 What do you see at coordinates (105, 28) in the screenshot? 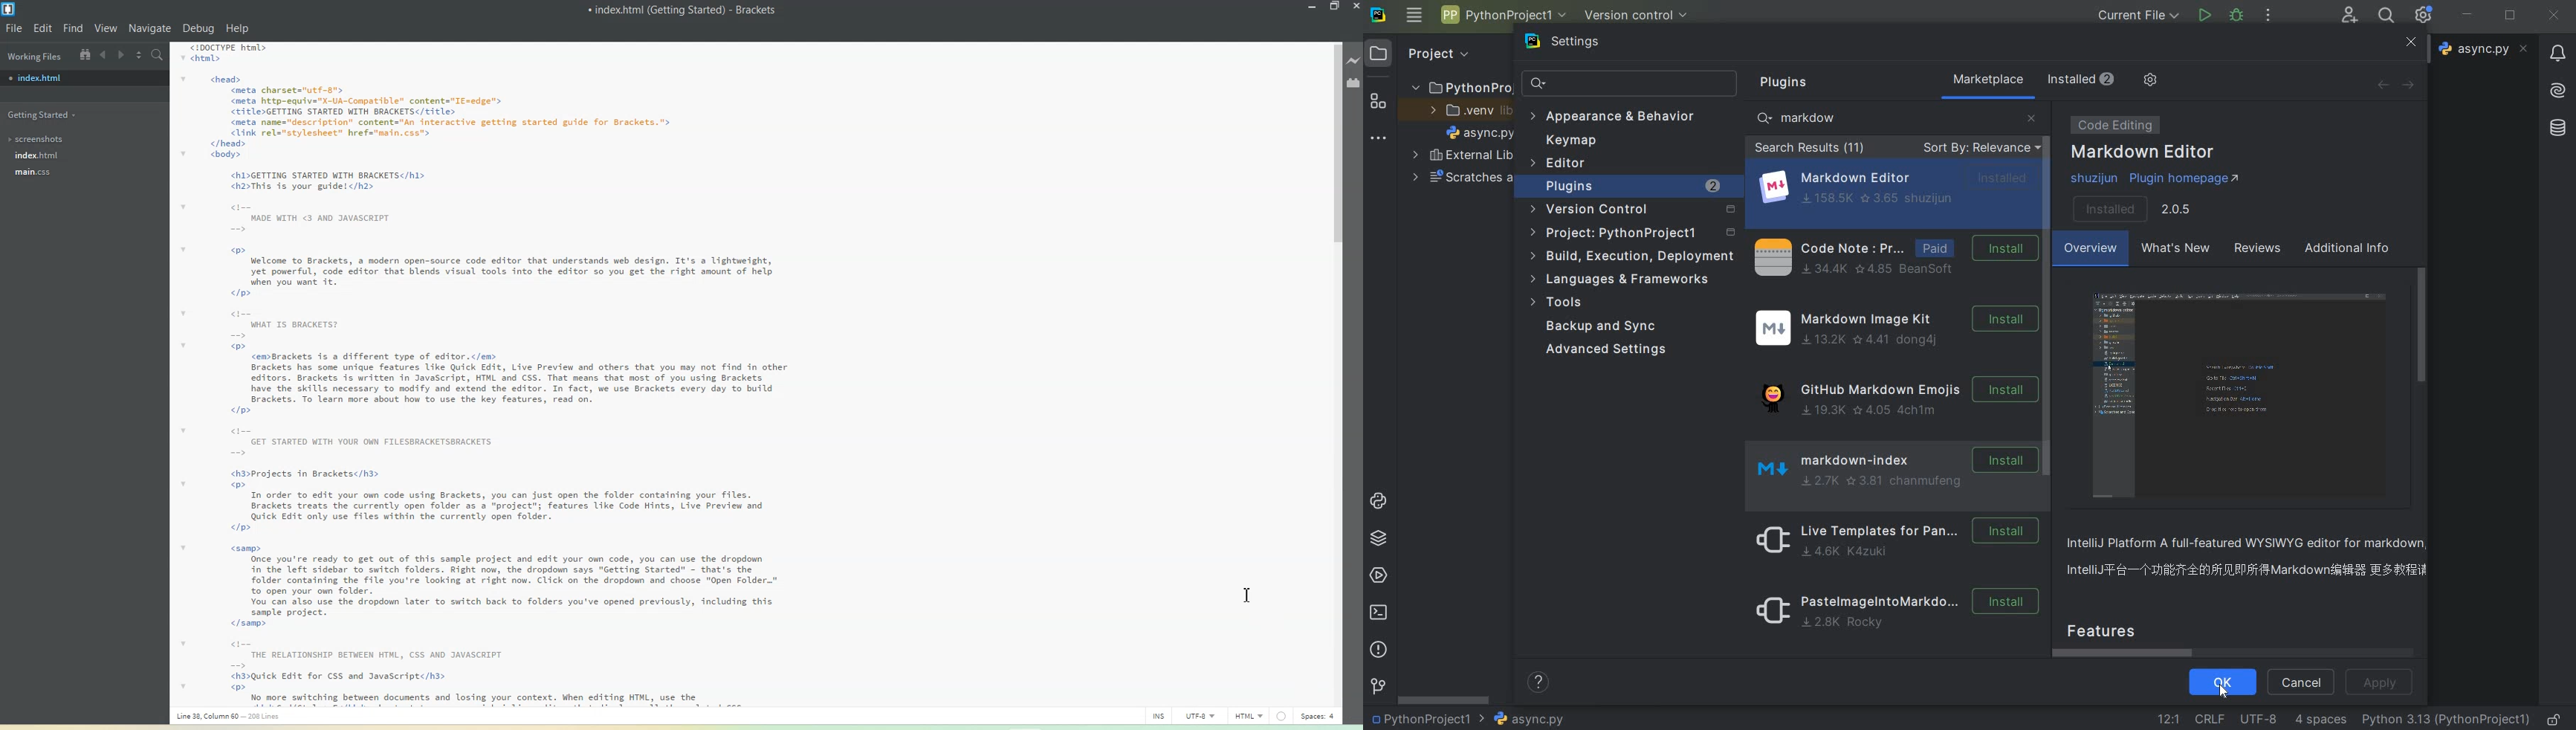
I see `View` at bounding box center [105, 28].